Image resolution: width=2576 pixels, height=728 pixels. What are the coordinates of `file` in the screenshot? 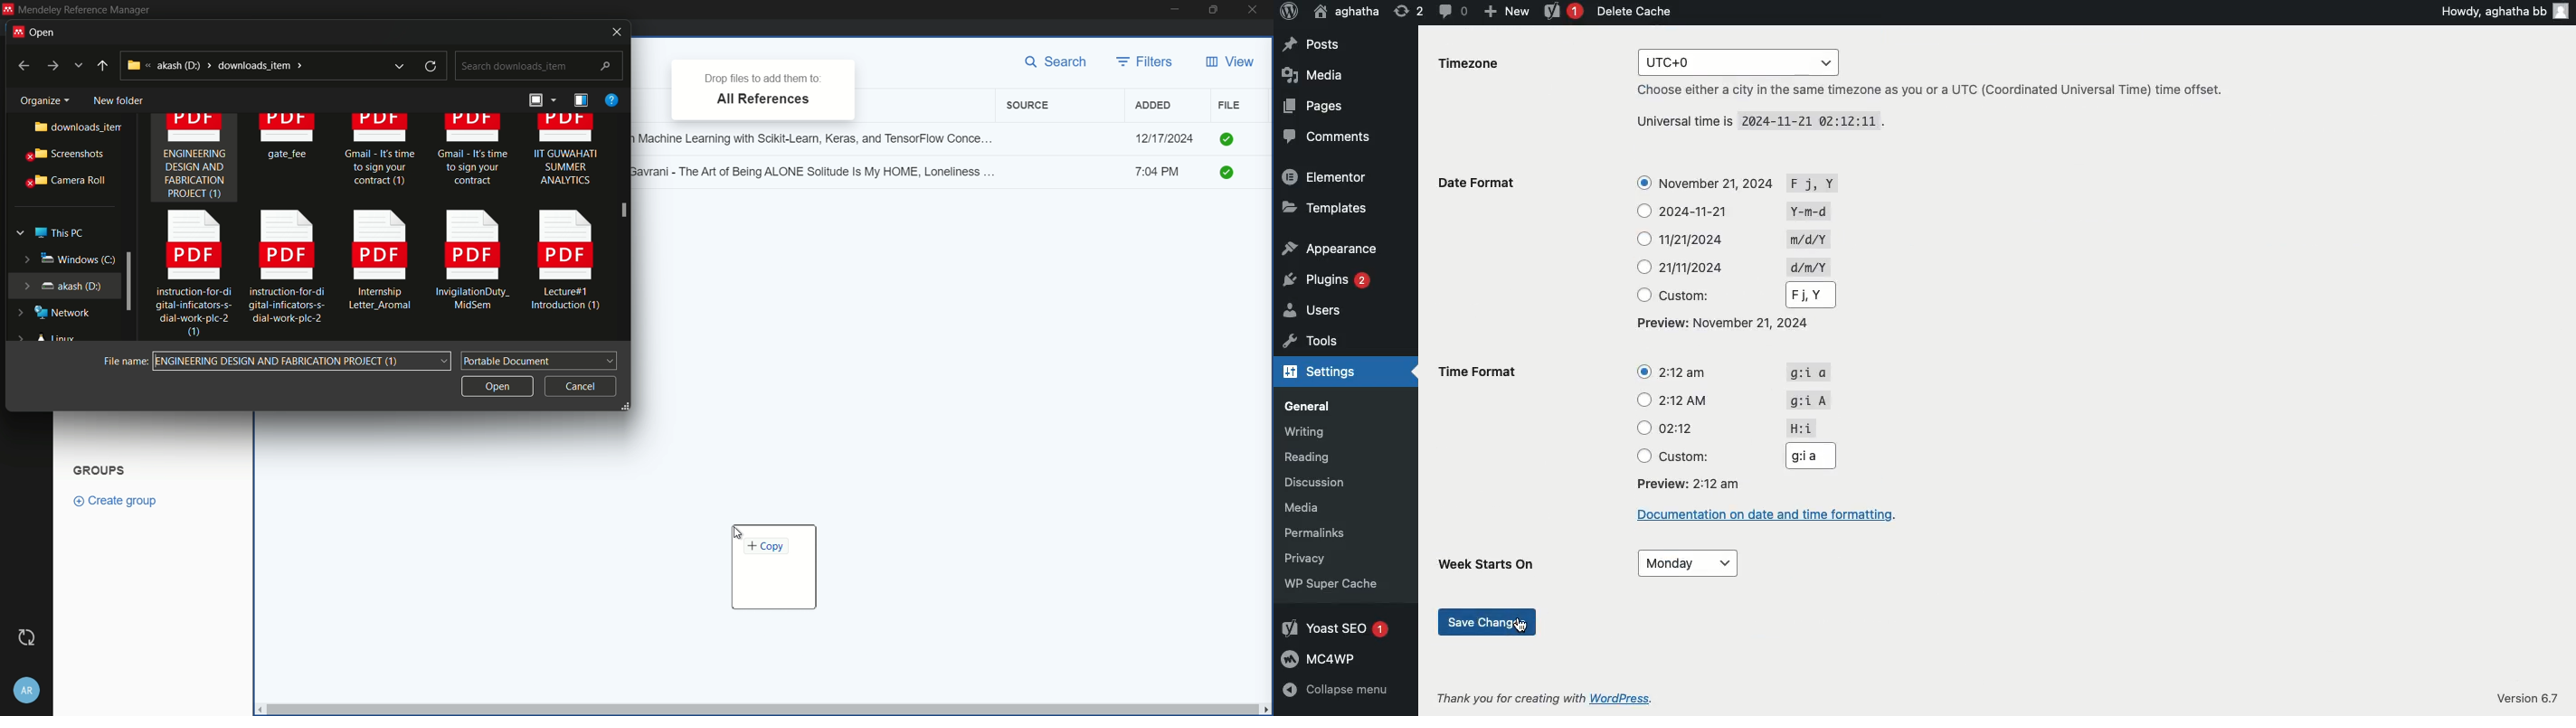 It's located at (1229, 105).